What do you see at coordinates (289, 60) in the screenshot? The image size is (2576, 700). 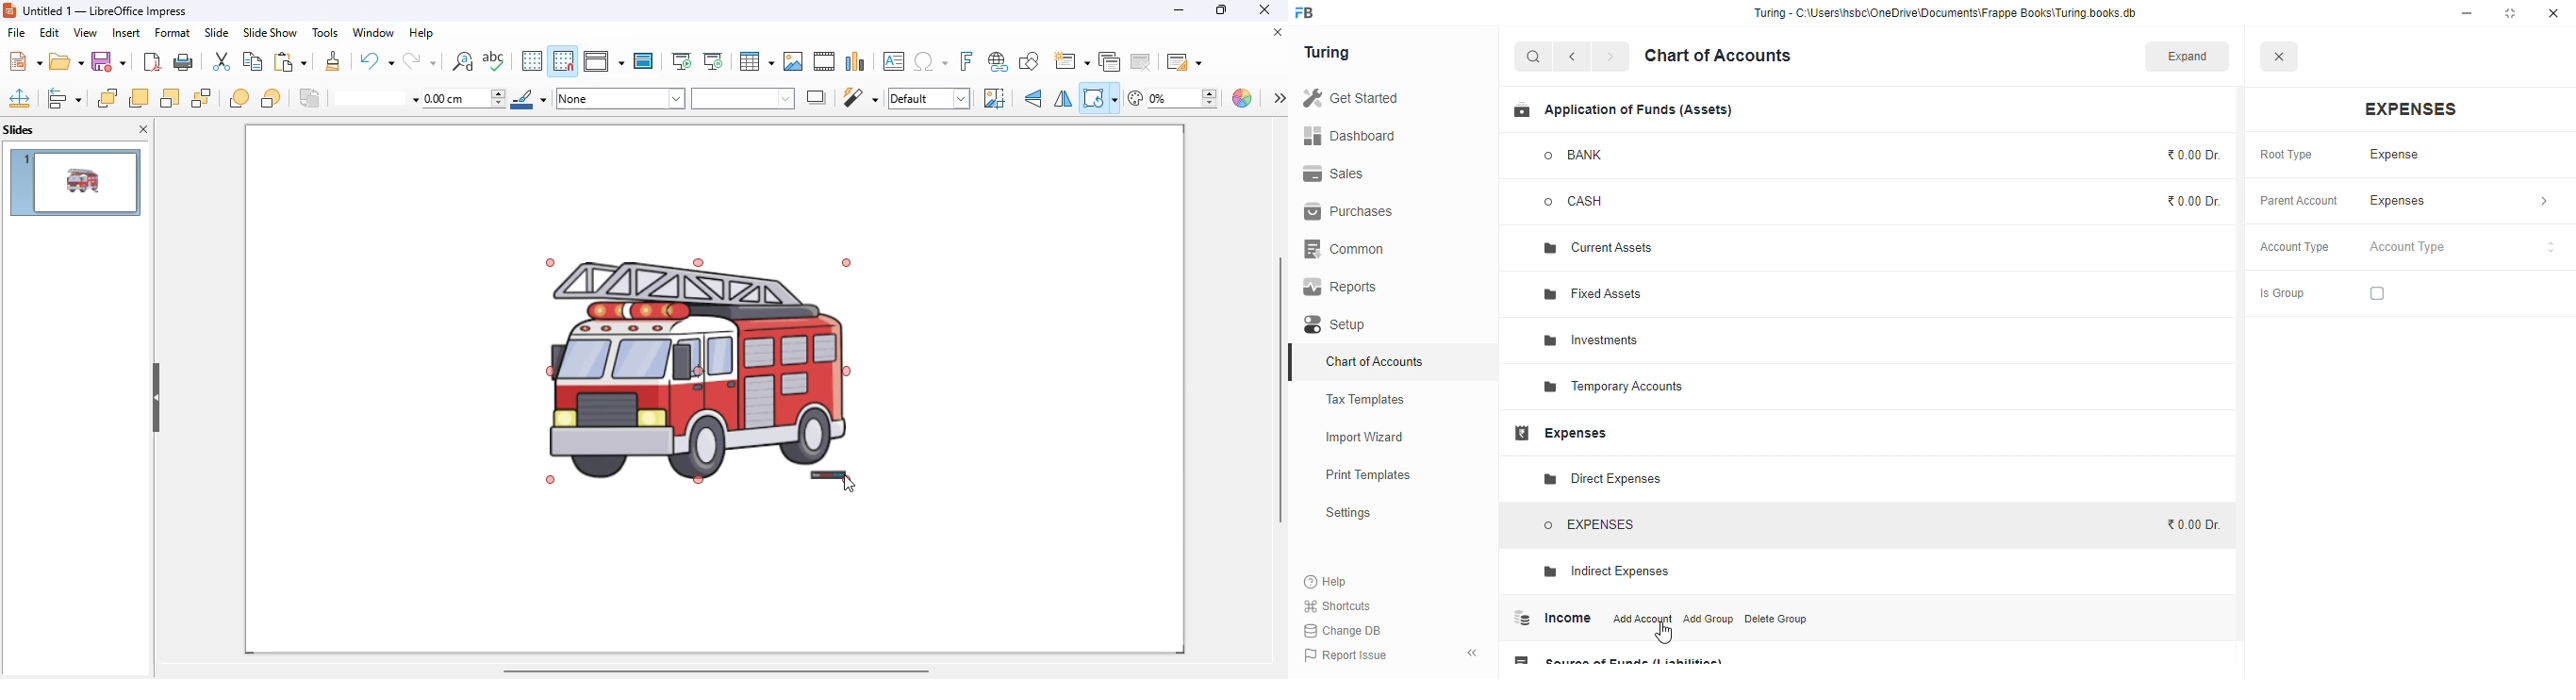 I see `paste` at bounding box center [289, 60].